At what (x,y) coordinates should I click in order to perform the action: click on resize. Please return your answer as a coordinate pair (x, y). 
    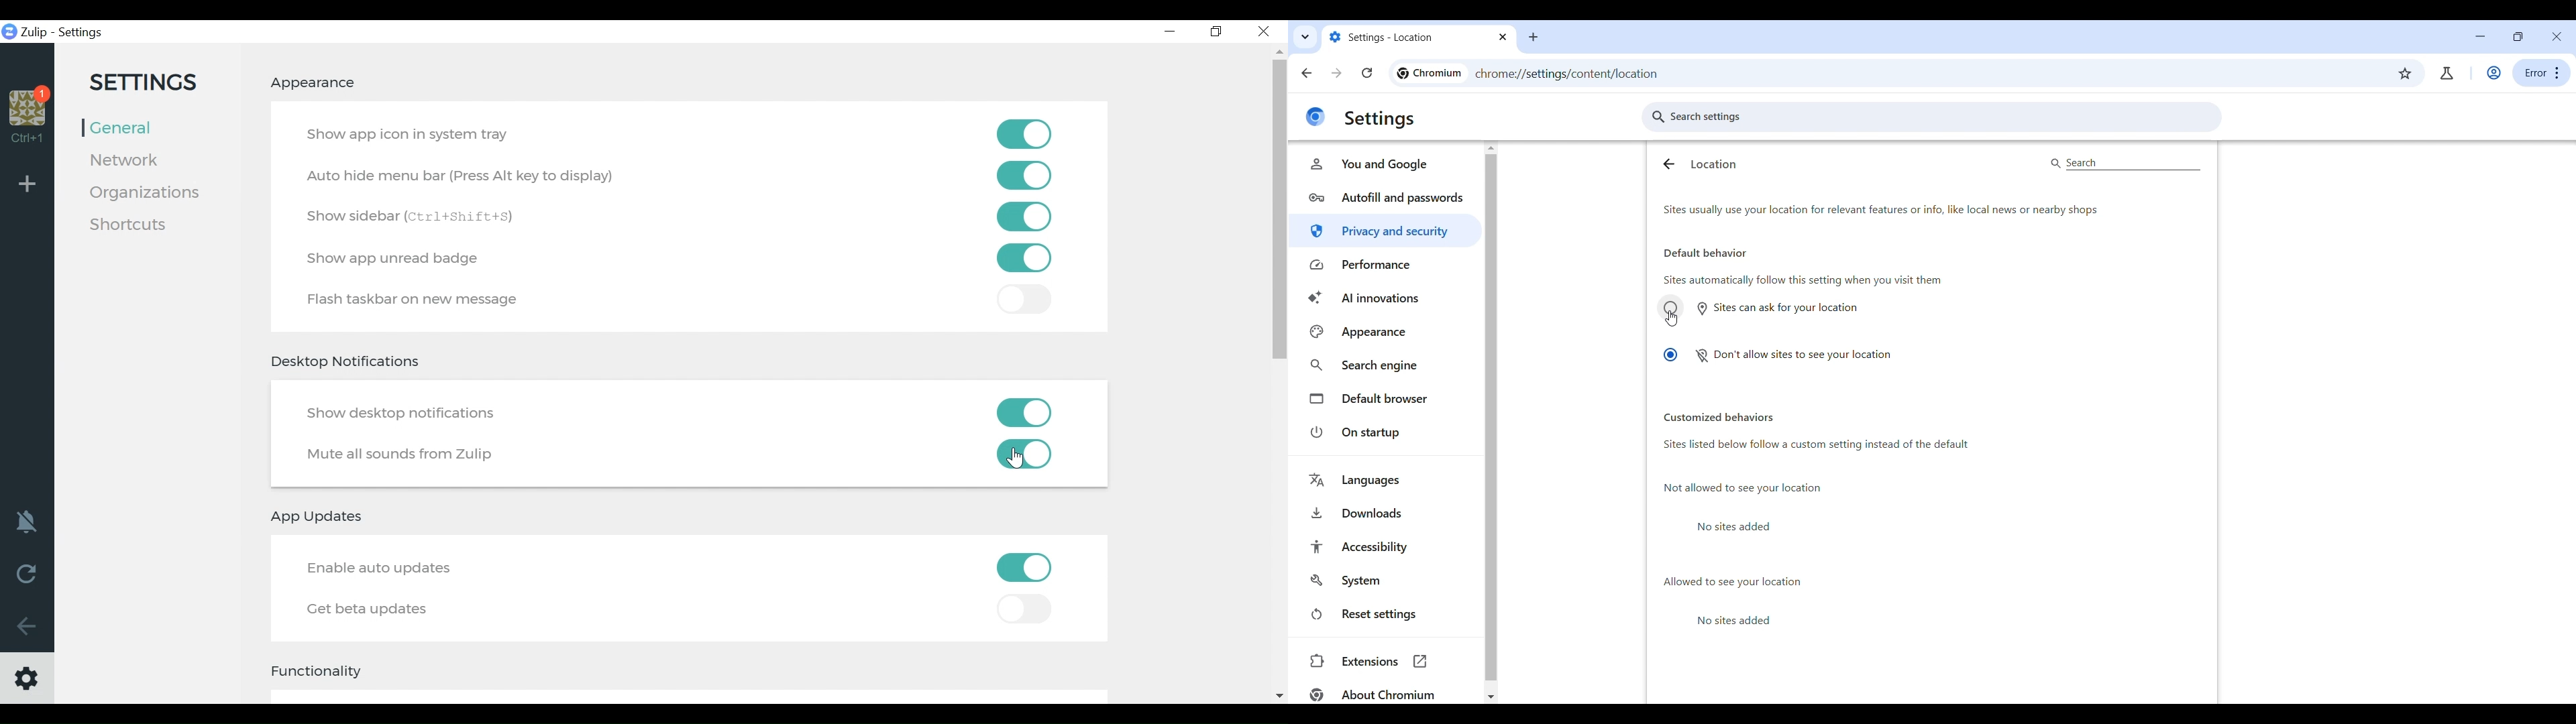
    Looking at the image, I should click on (2518, 36).